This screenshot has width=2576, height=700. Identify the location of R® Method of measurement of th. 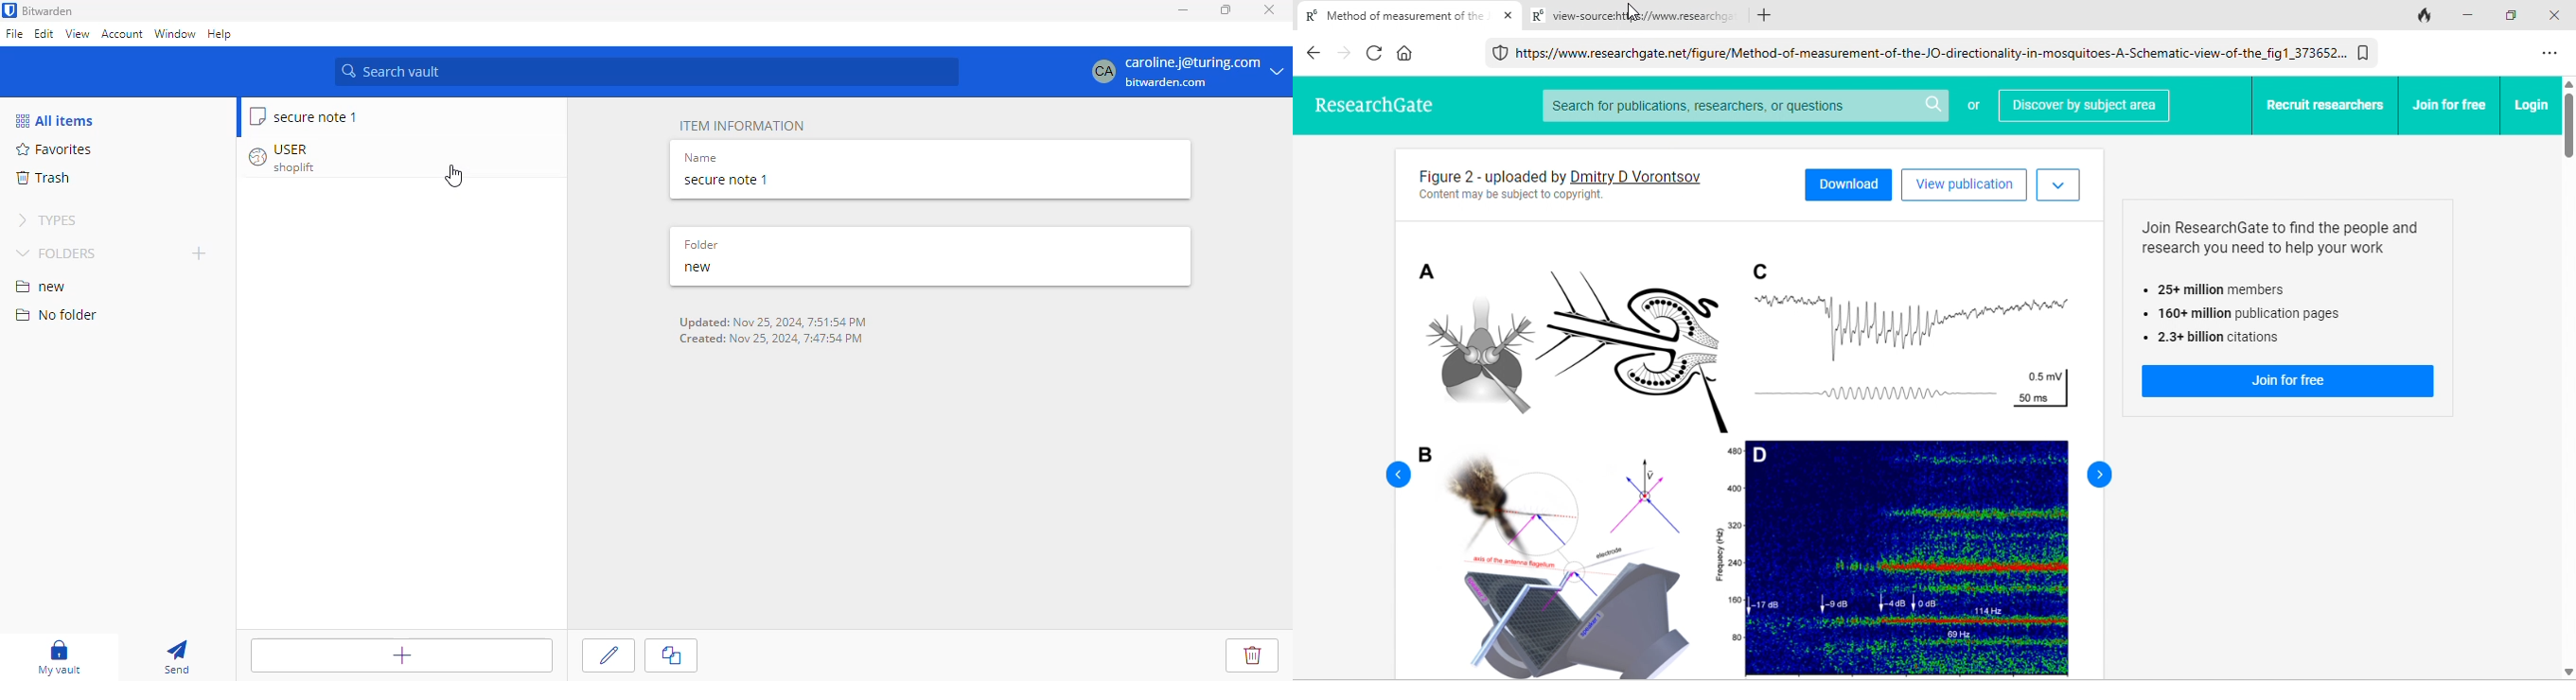
(1391, 19).